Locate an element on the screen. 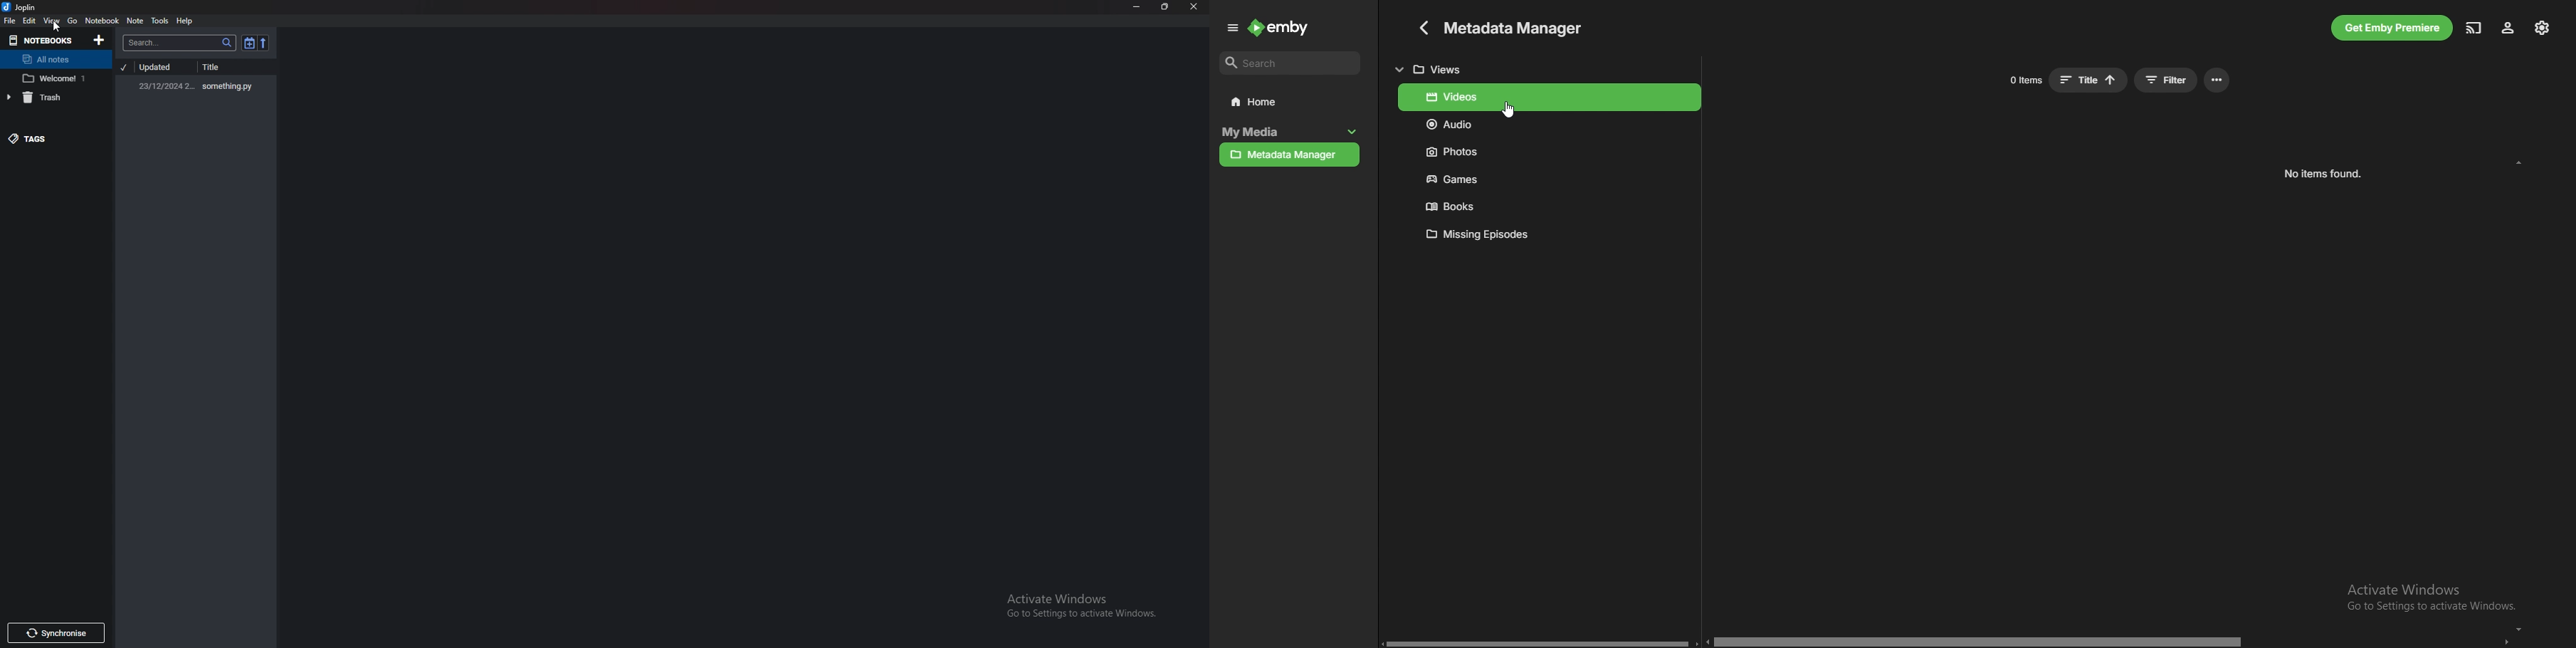 The width and height of the screenshot is (2576, 672). note is located at coordinates (135, 21).